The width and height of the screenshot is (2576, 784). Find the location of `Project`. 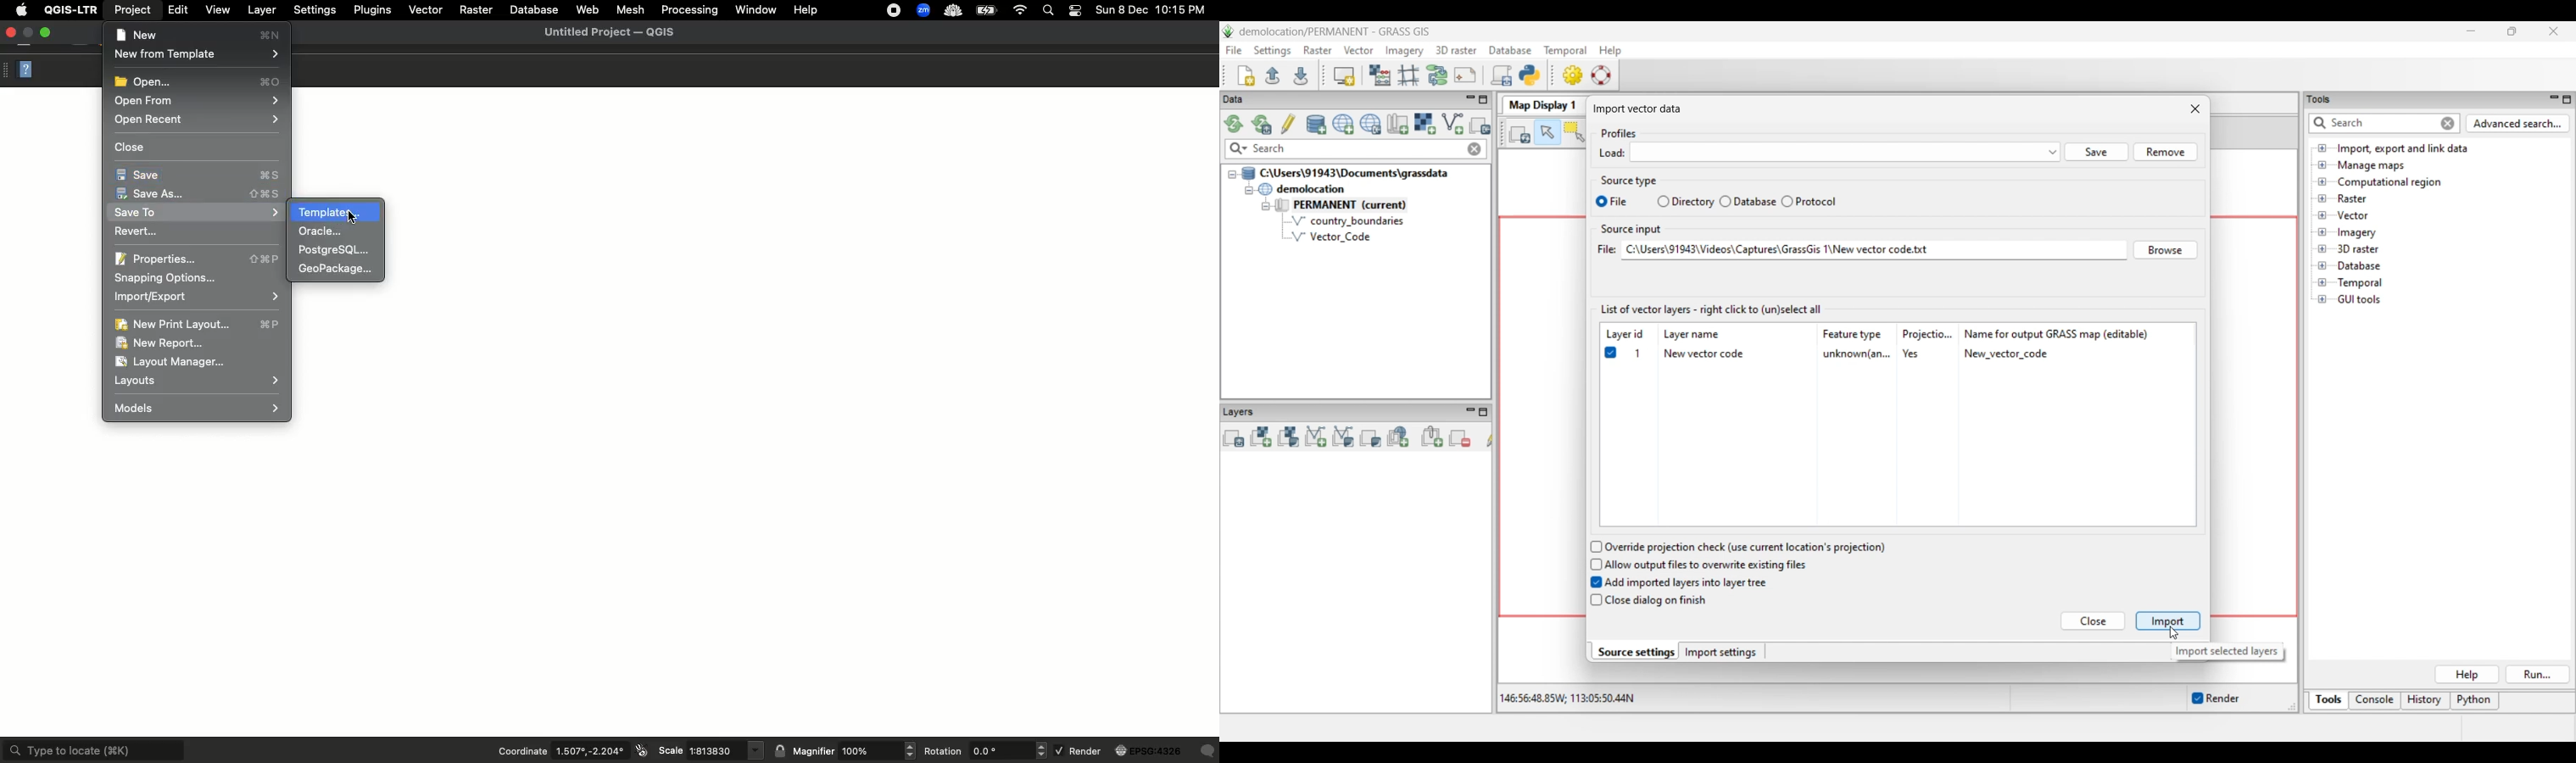

Project is located at coordinates (134, 10).